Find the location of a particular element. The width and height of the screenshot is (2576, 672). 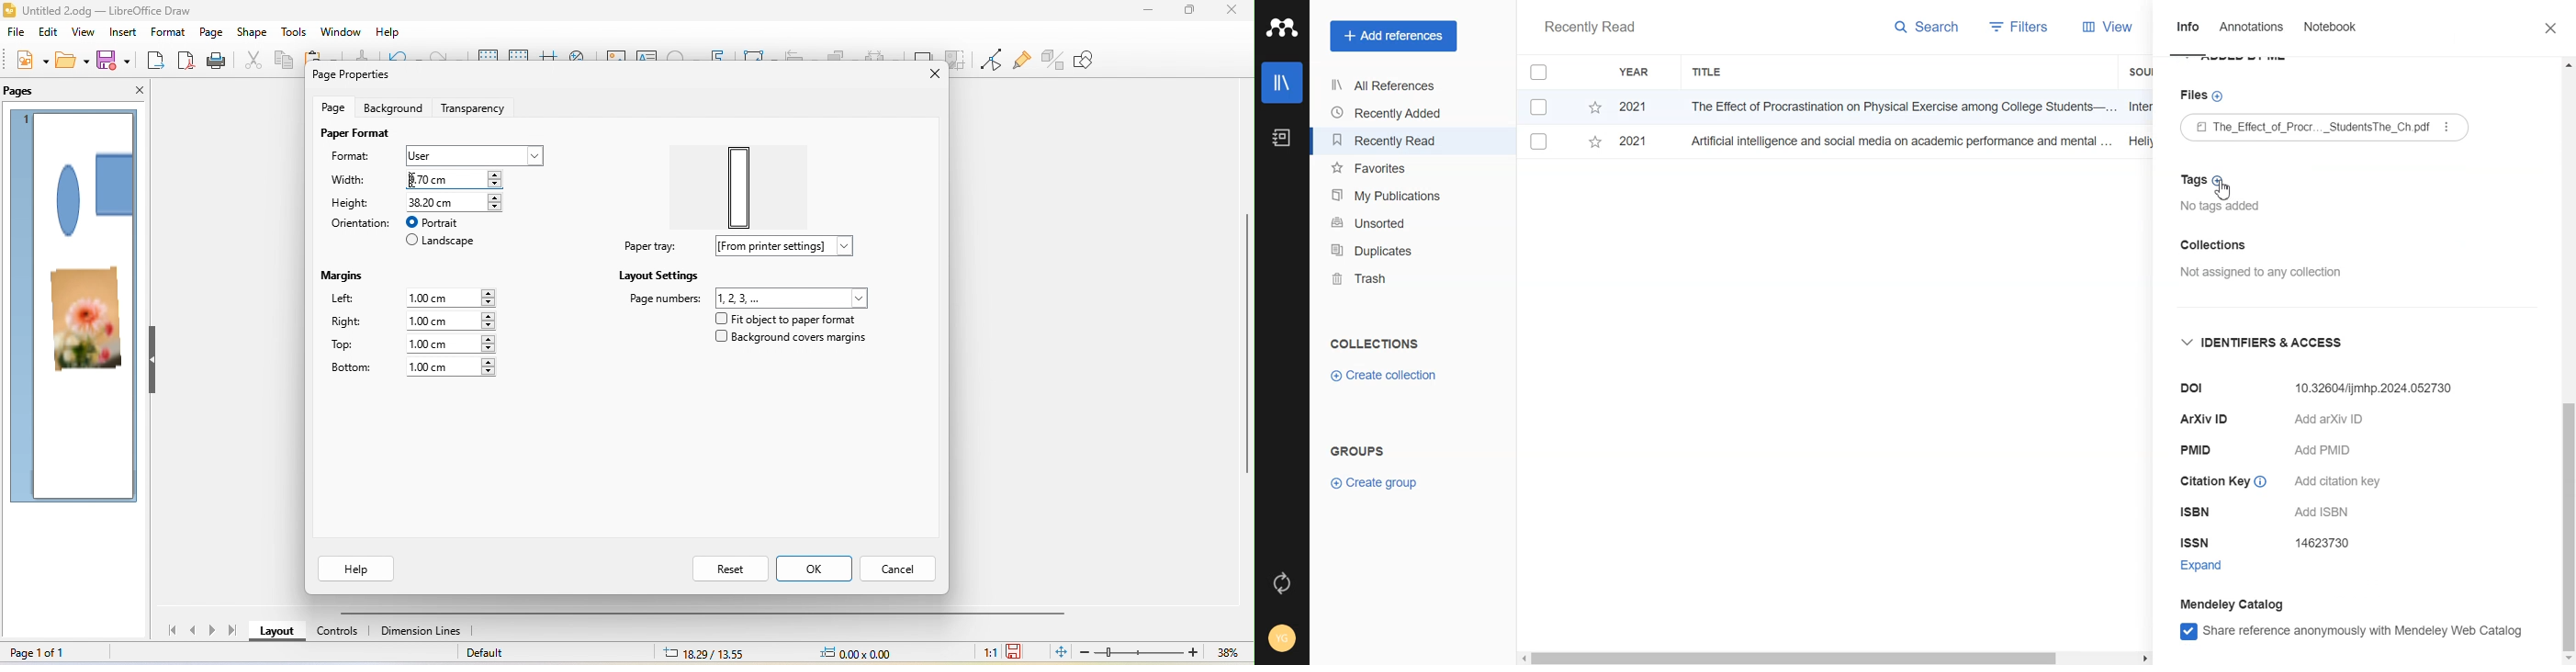

Info is located at coordinates (2188, 31).